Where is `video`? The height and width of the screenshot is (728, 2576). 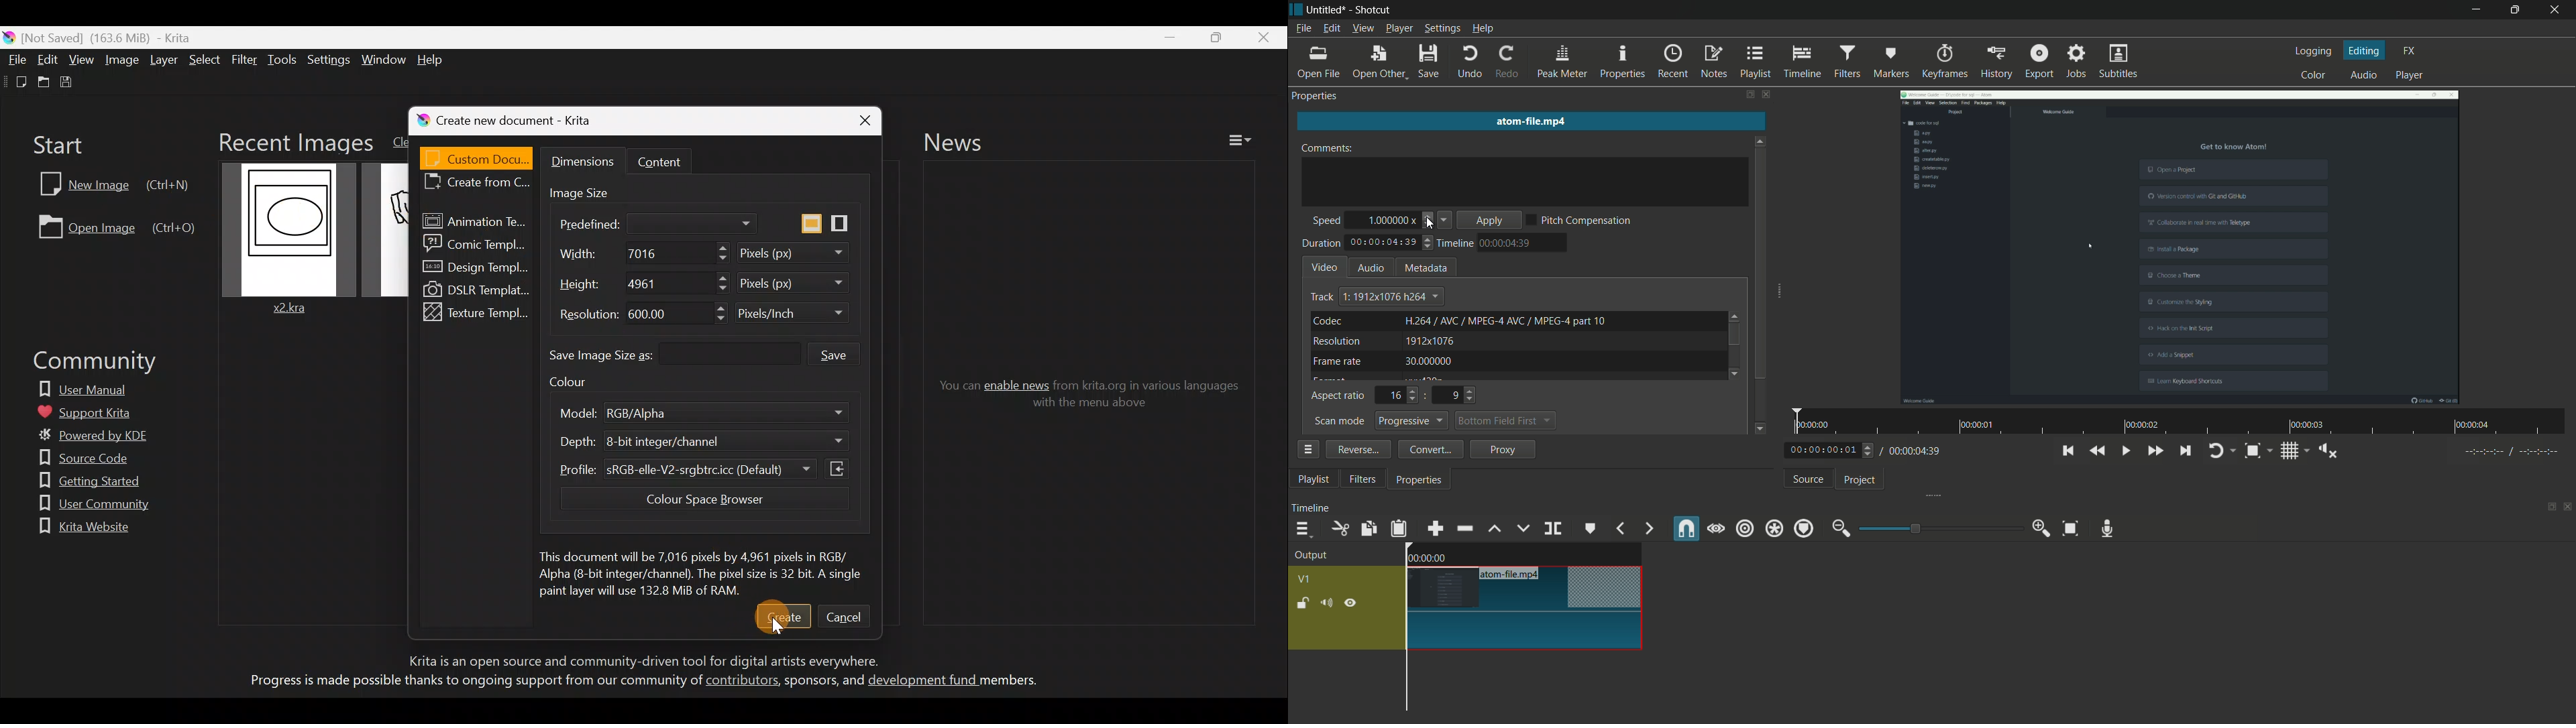 video is located at coordinates (1326, 266).